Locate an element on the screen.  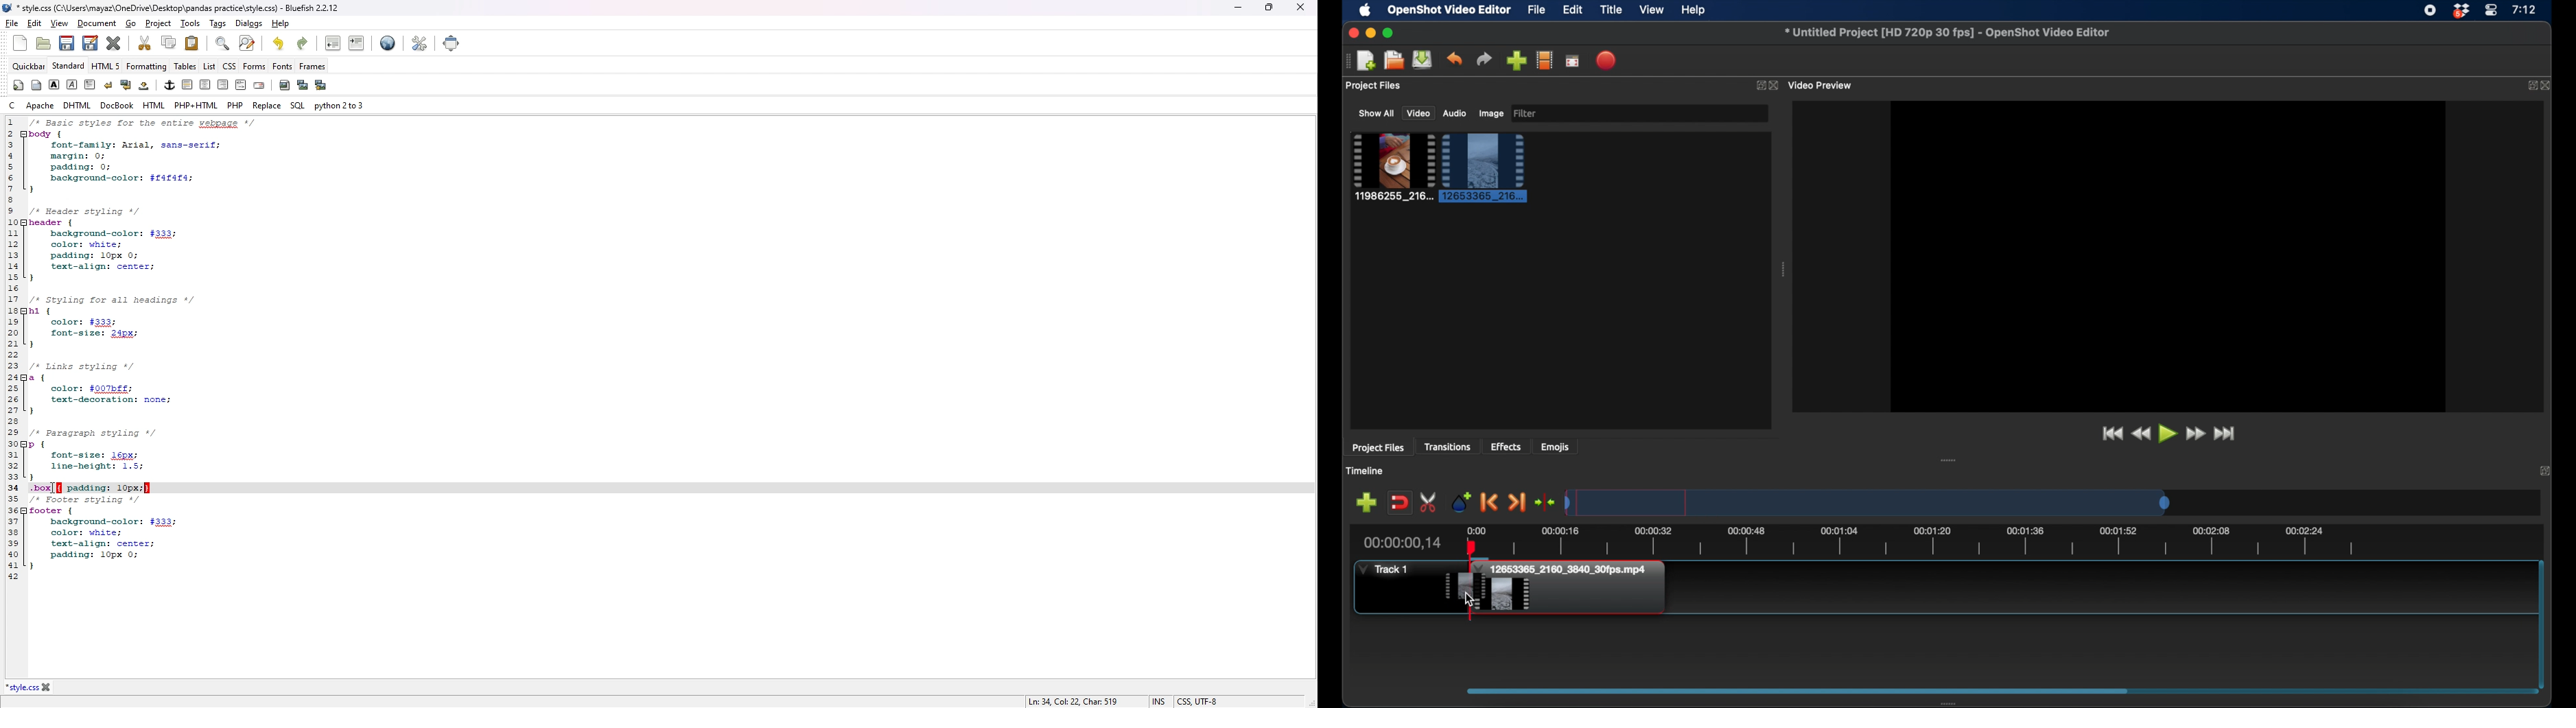
edit is located at coordinates (34, 23).